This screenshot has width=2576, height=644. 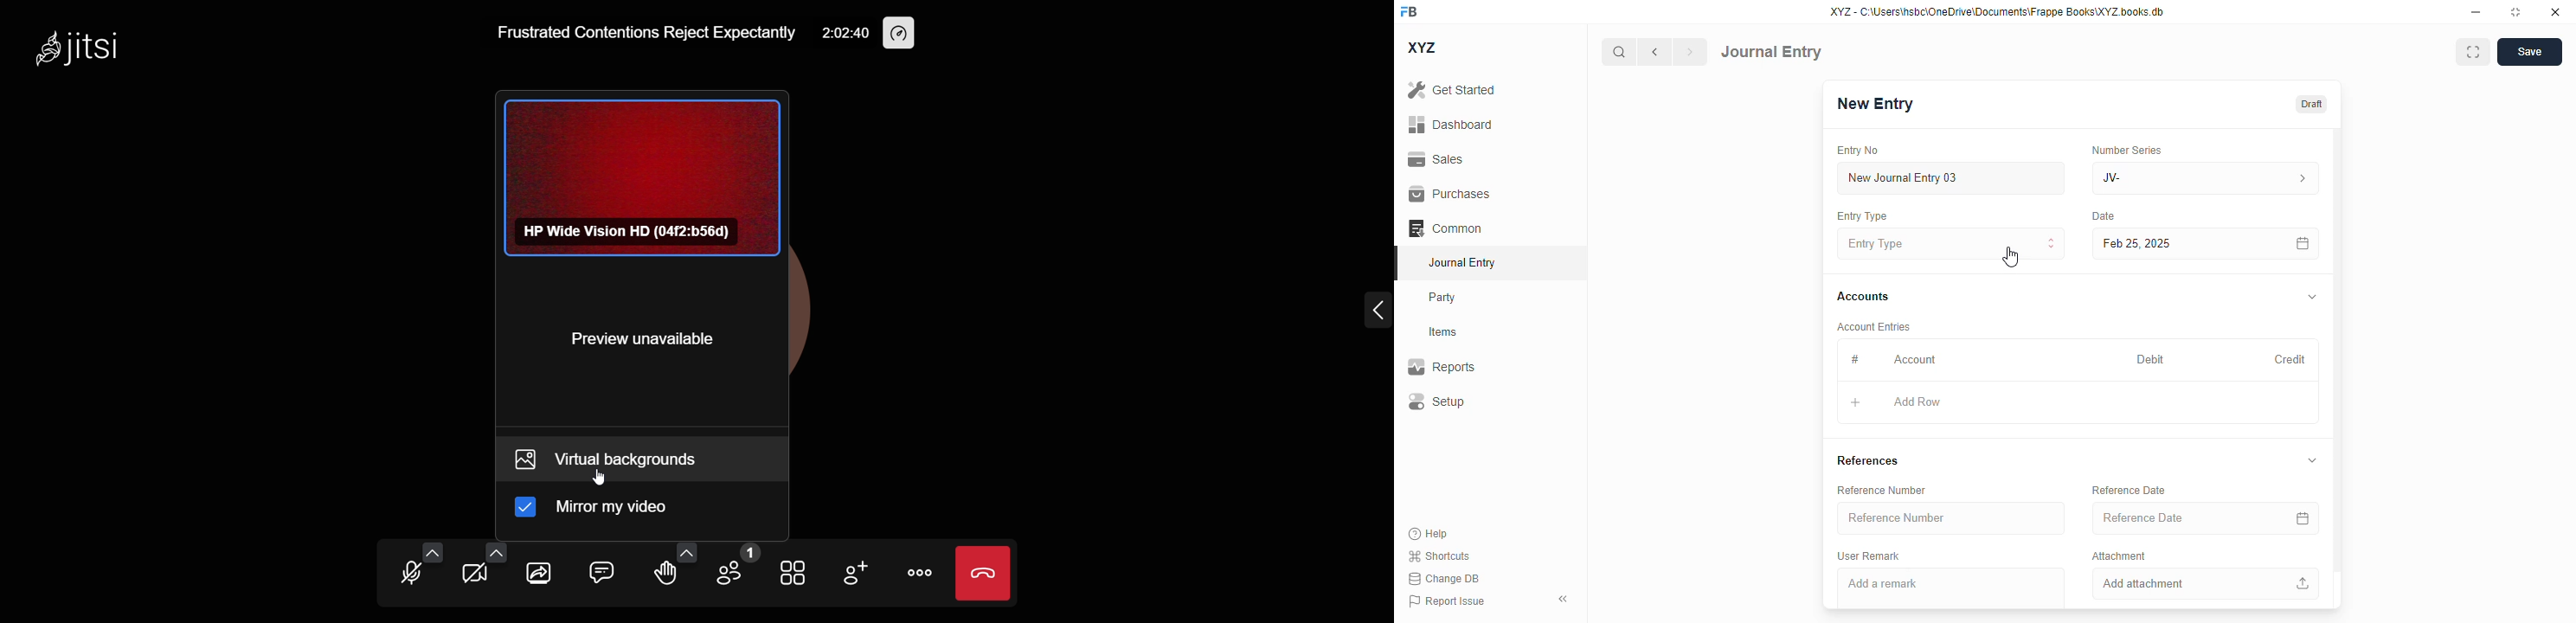 What do you see at coordinates (1436, 401) in the screenshot?
I see `setup` at bounding box center [1436, 401].